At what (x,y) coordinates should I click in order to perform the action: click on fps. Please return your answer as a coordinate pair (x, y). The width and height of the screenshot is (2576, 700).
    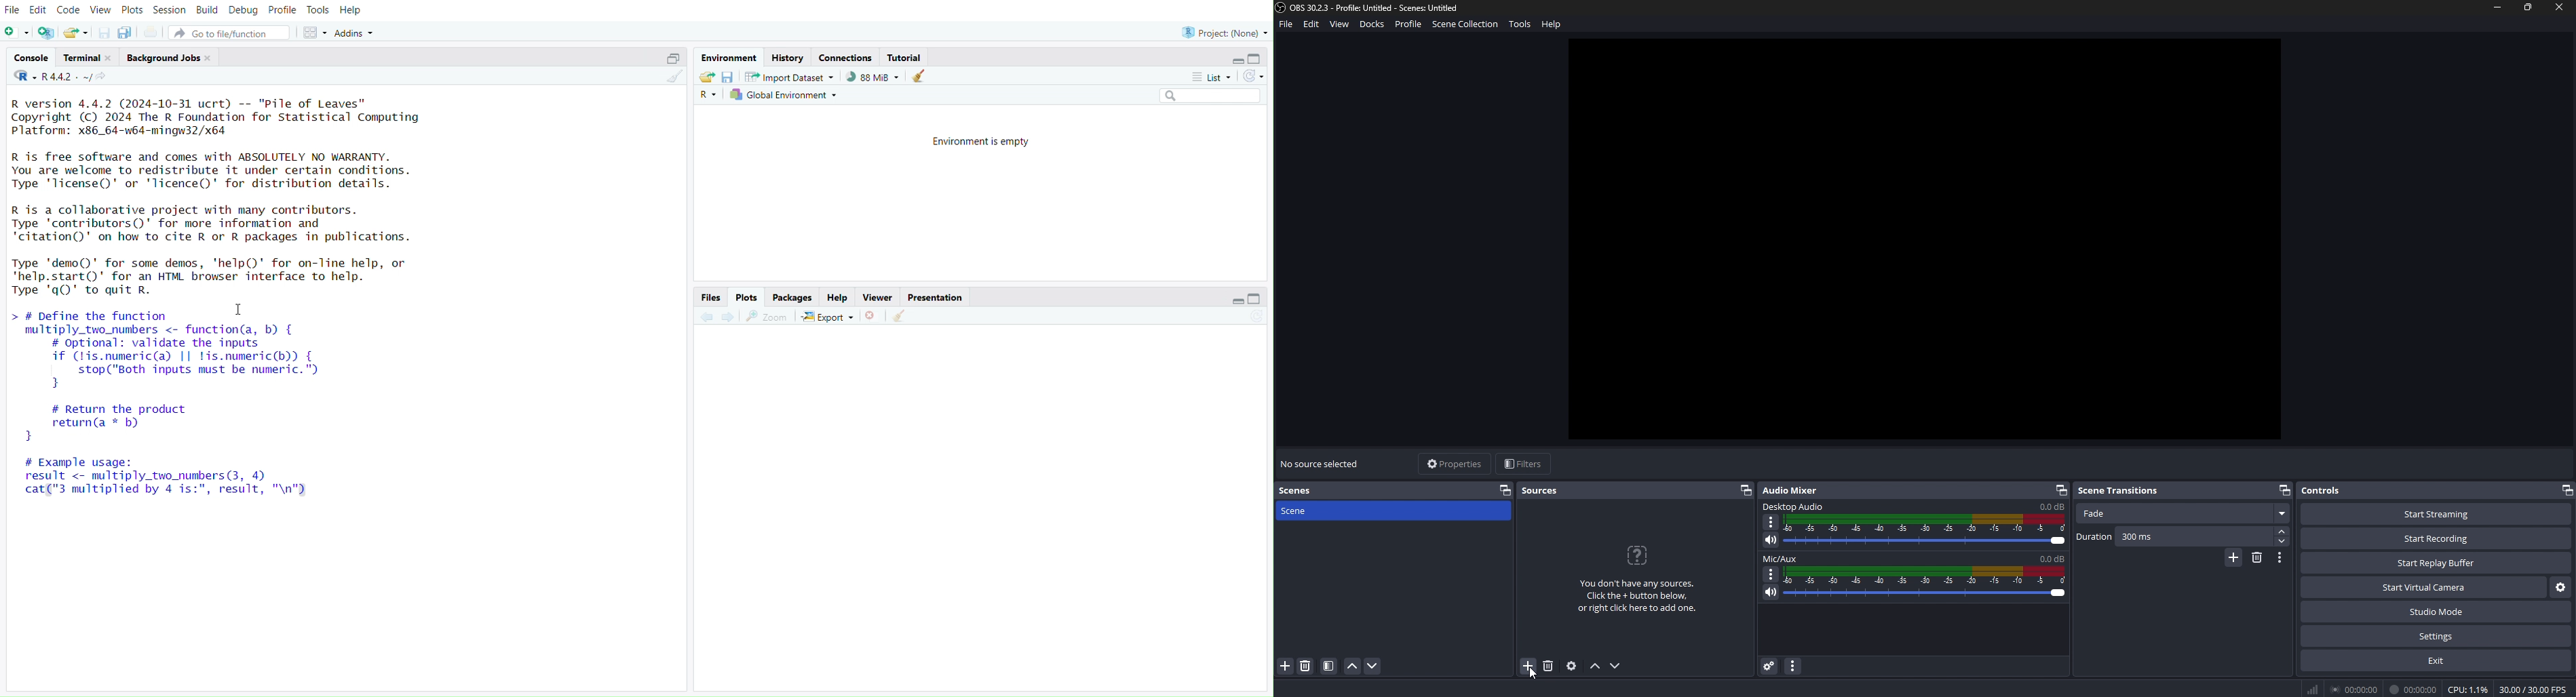
    Looking at the image, I should click on (2532, 690).